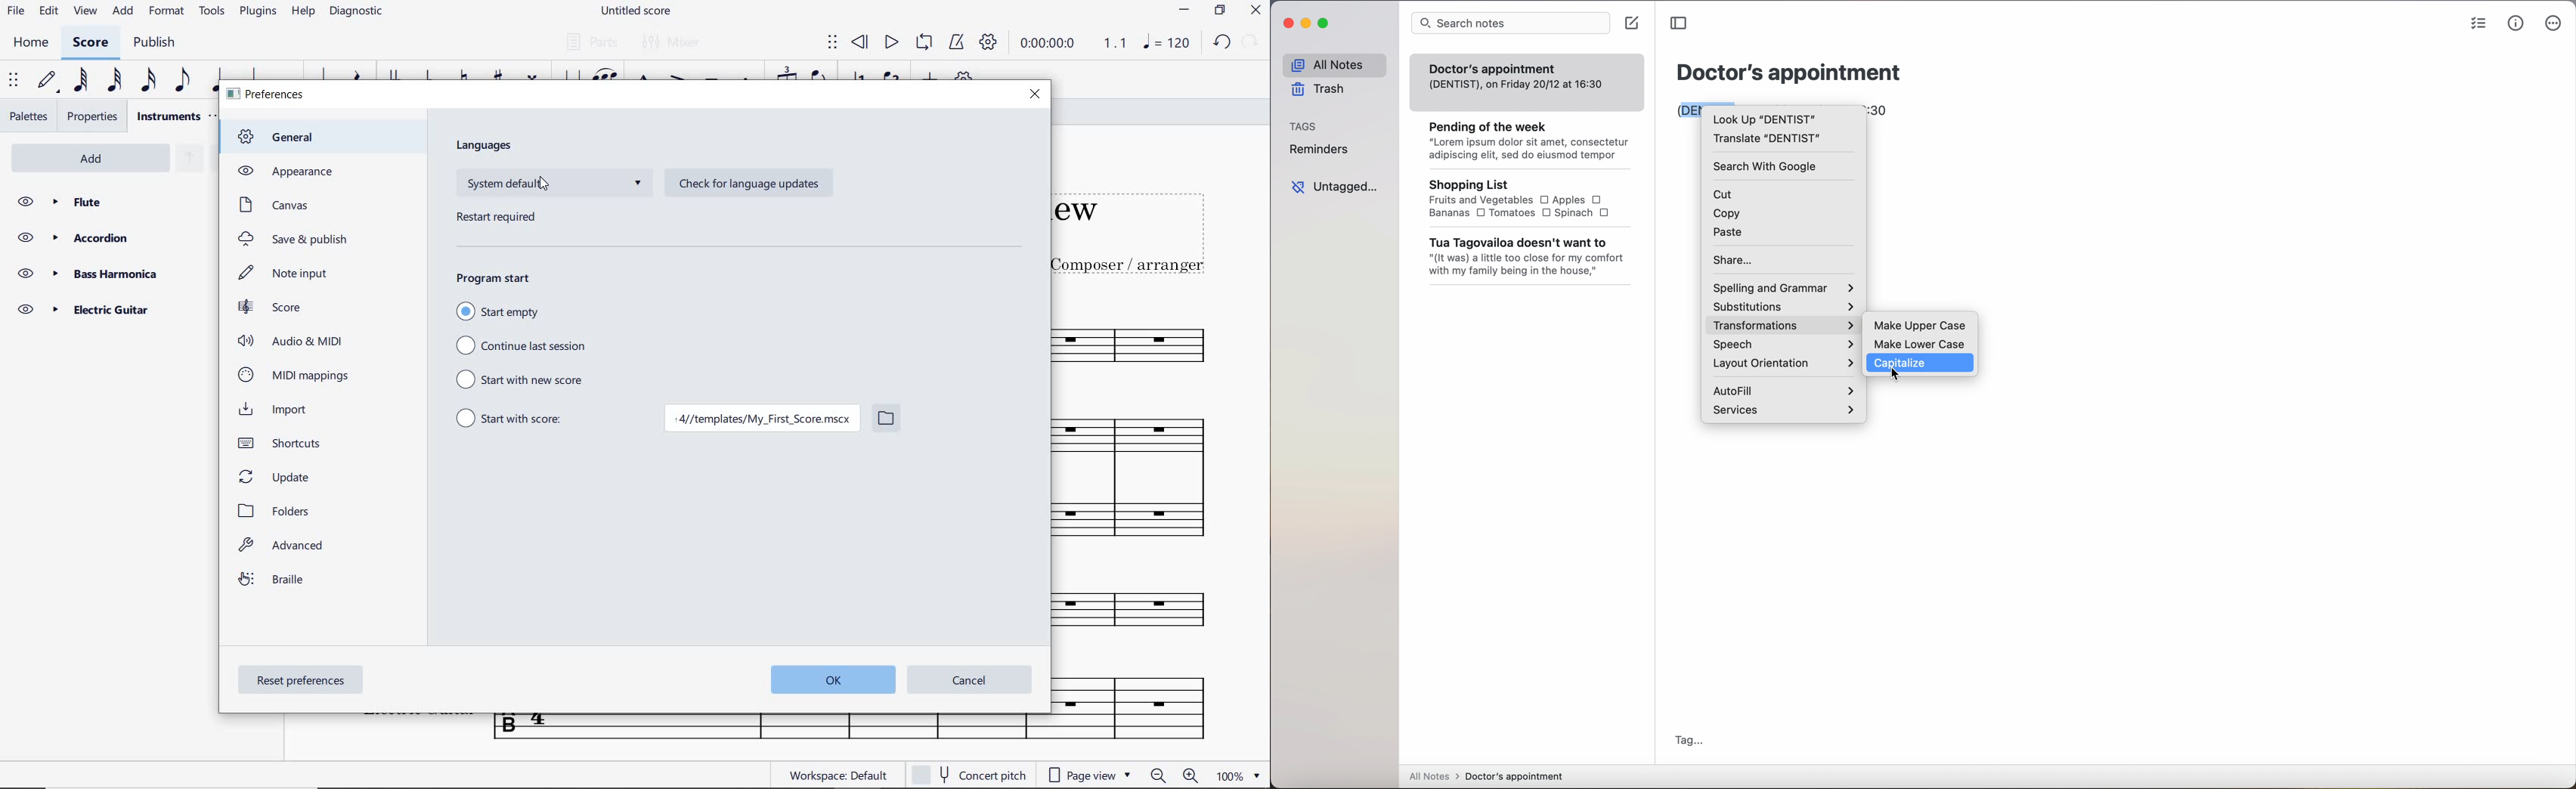 The image size is (2576, 812). Describe the element at coordinates (1306, 23) in the screenshot. I see `minimize` at that location.